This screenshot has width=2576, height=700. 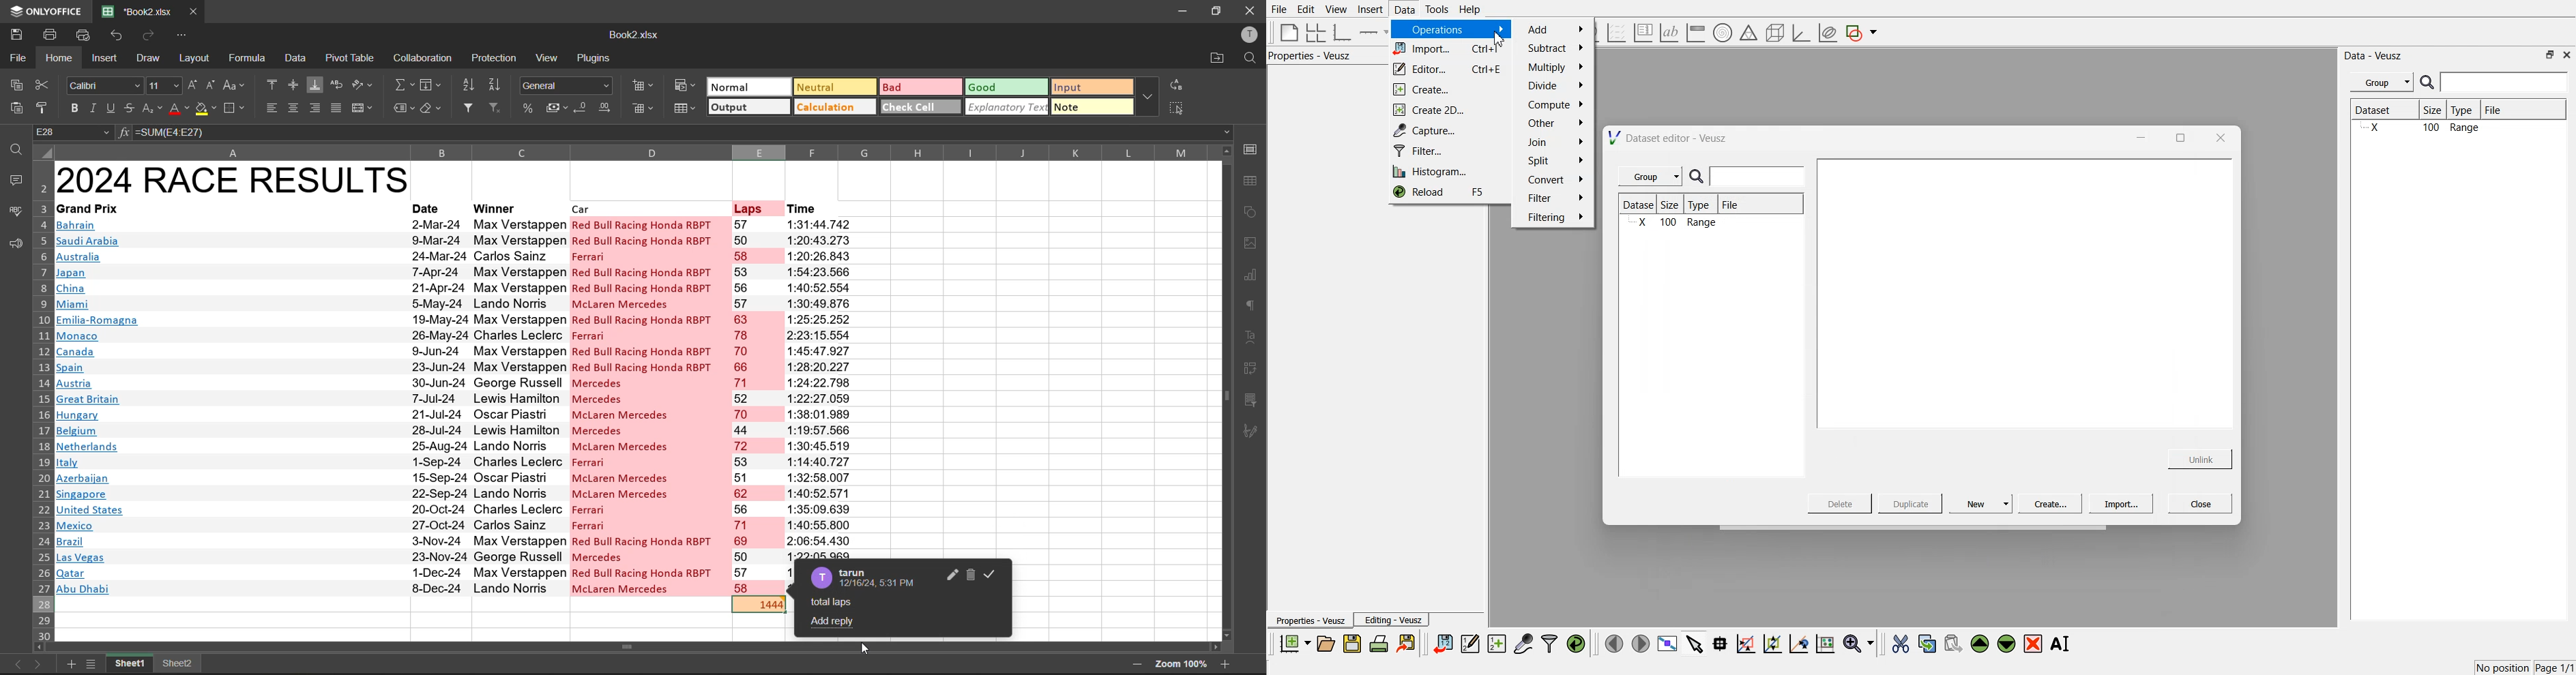 What do you see at coordinates (1250, 150) in the screenshot?
I see `call settings` at bounding box center [1250, 150].